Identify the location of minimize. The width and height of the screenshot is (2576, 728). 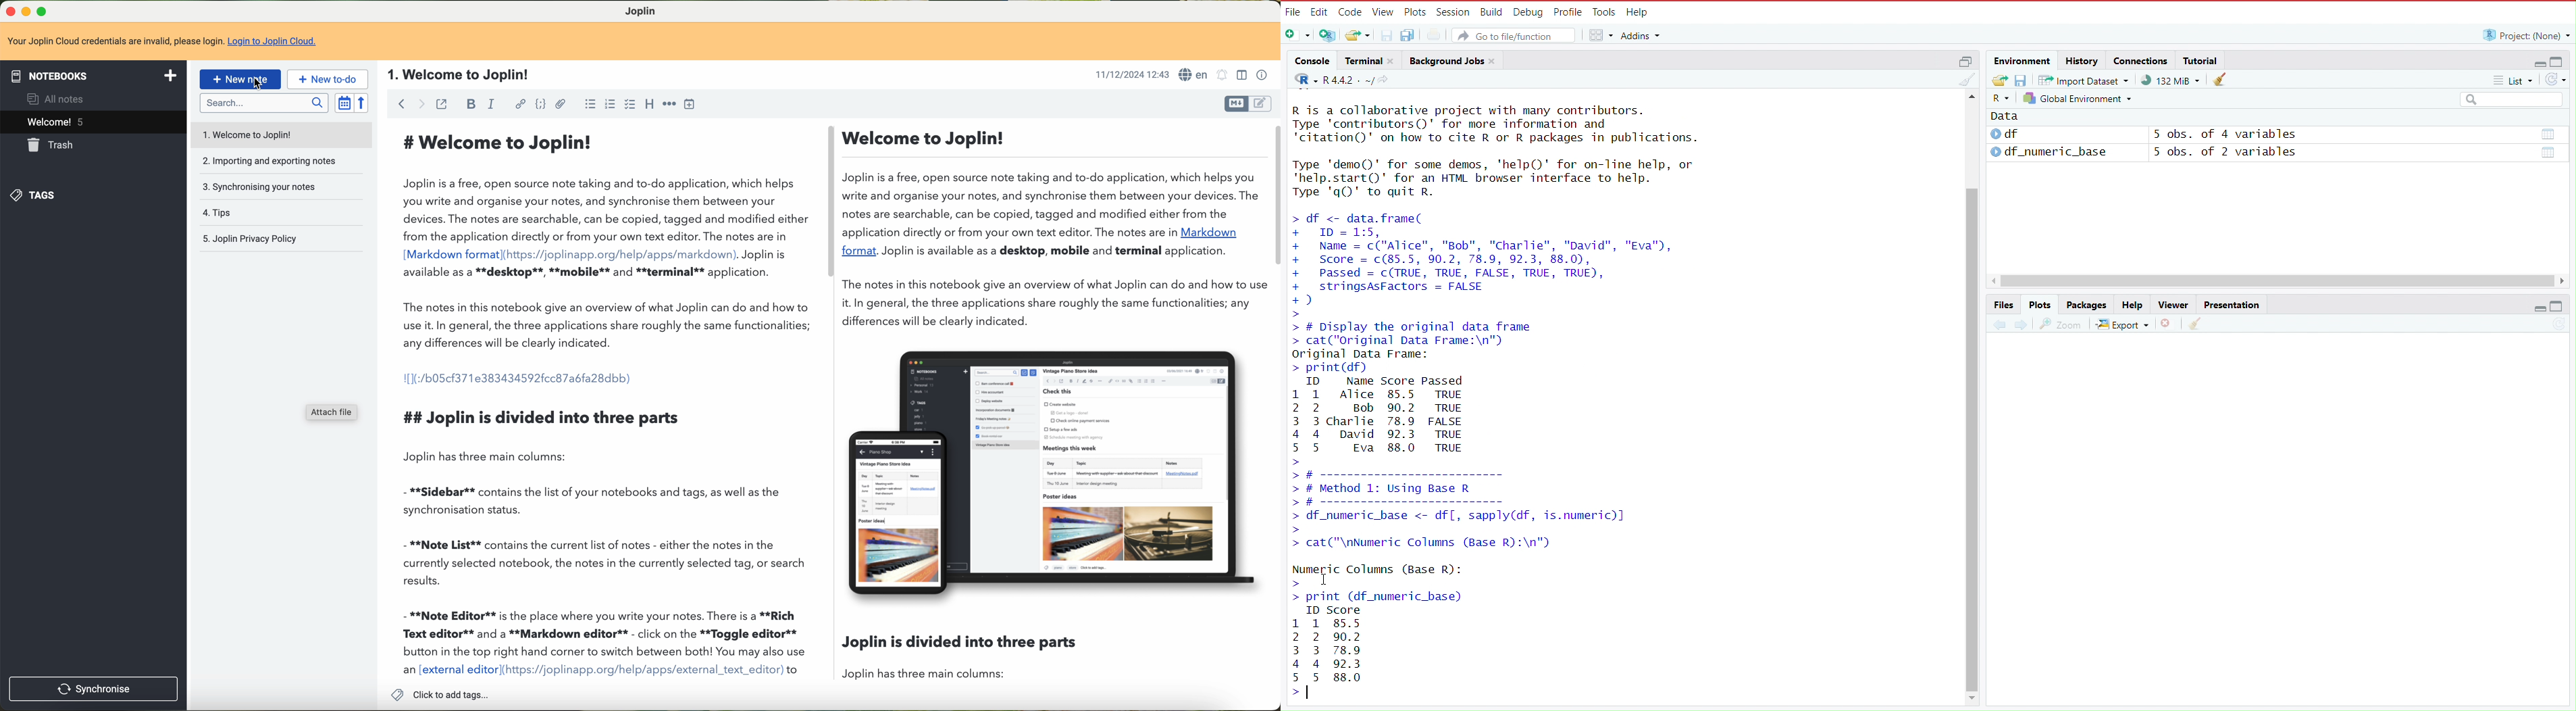
(2536, 60).